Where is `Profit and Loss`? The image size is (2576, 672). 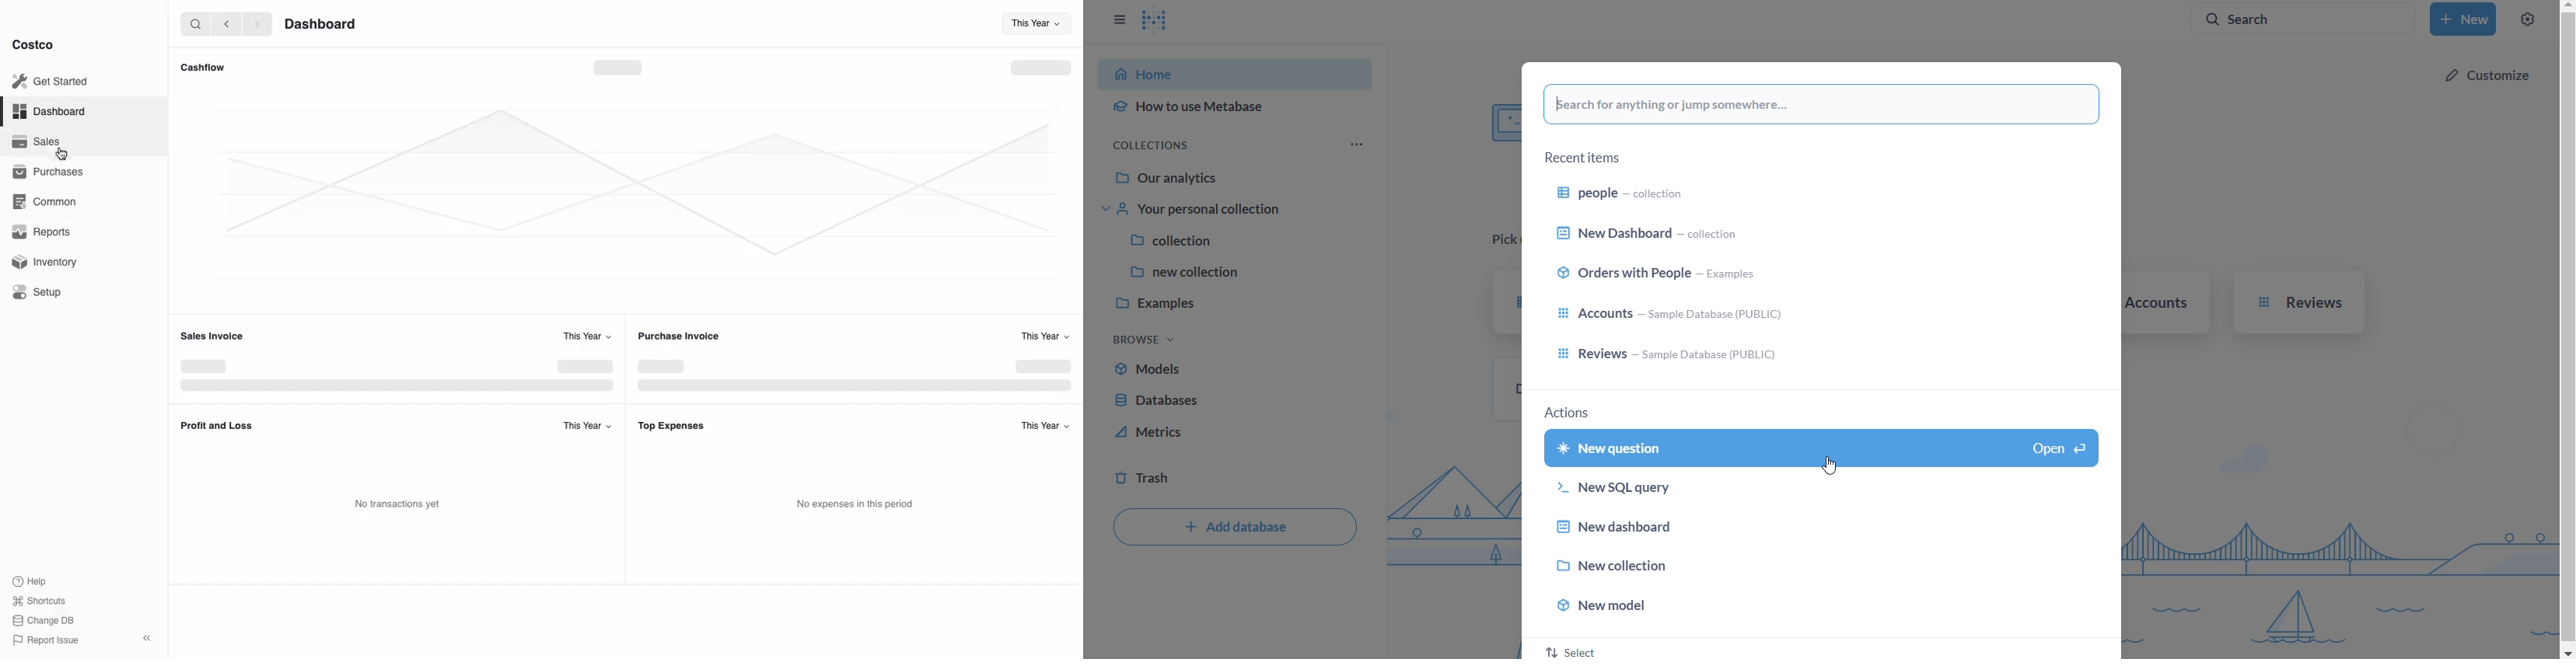 Profit and Loss is located at coordinates (218, 427).